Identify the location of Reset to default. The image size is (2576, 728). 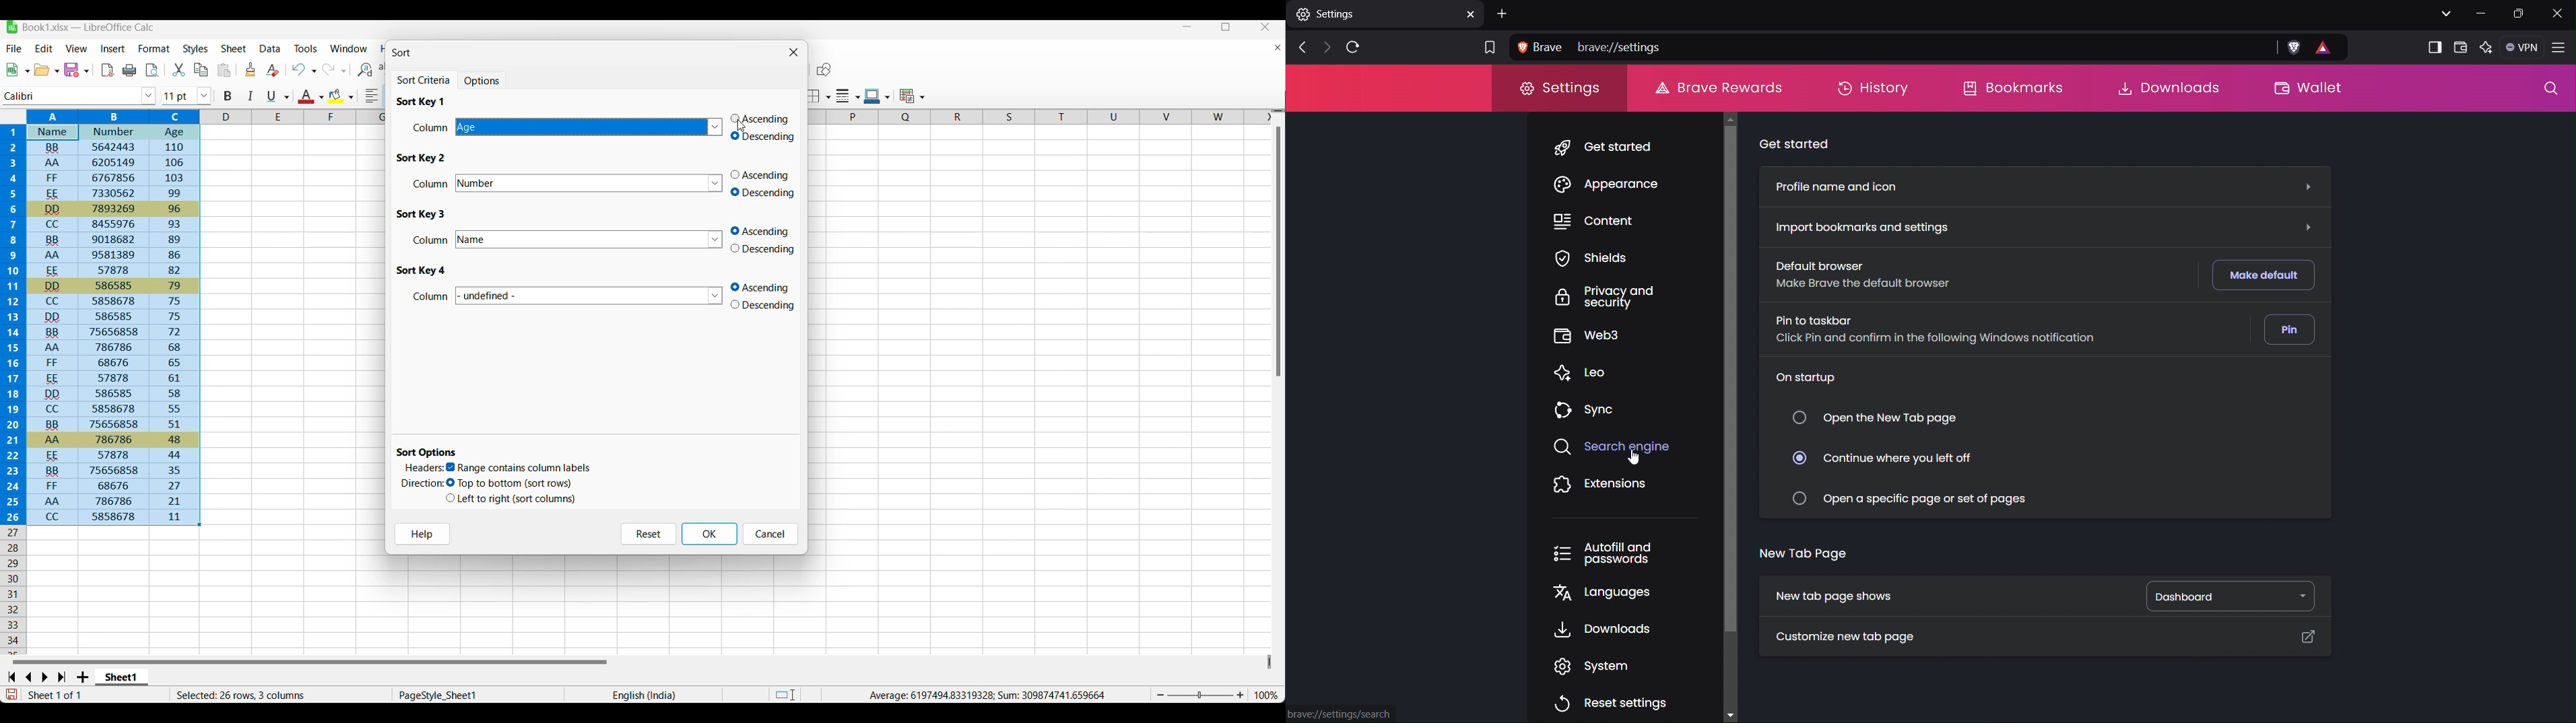
(648, 534).